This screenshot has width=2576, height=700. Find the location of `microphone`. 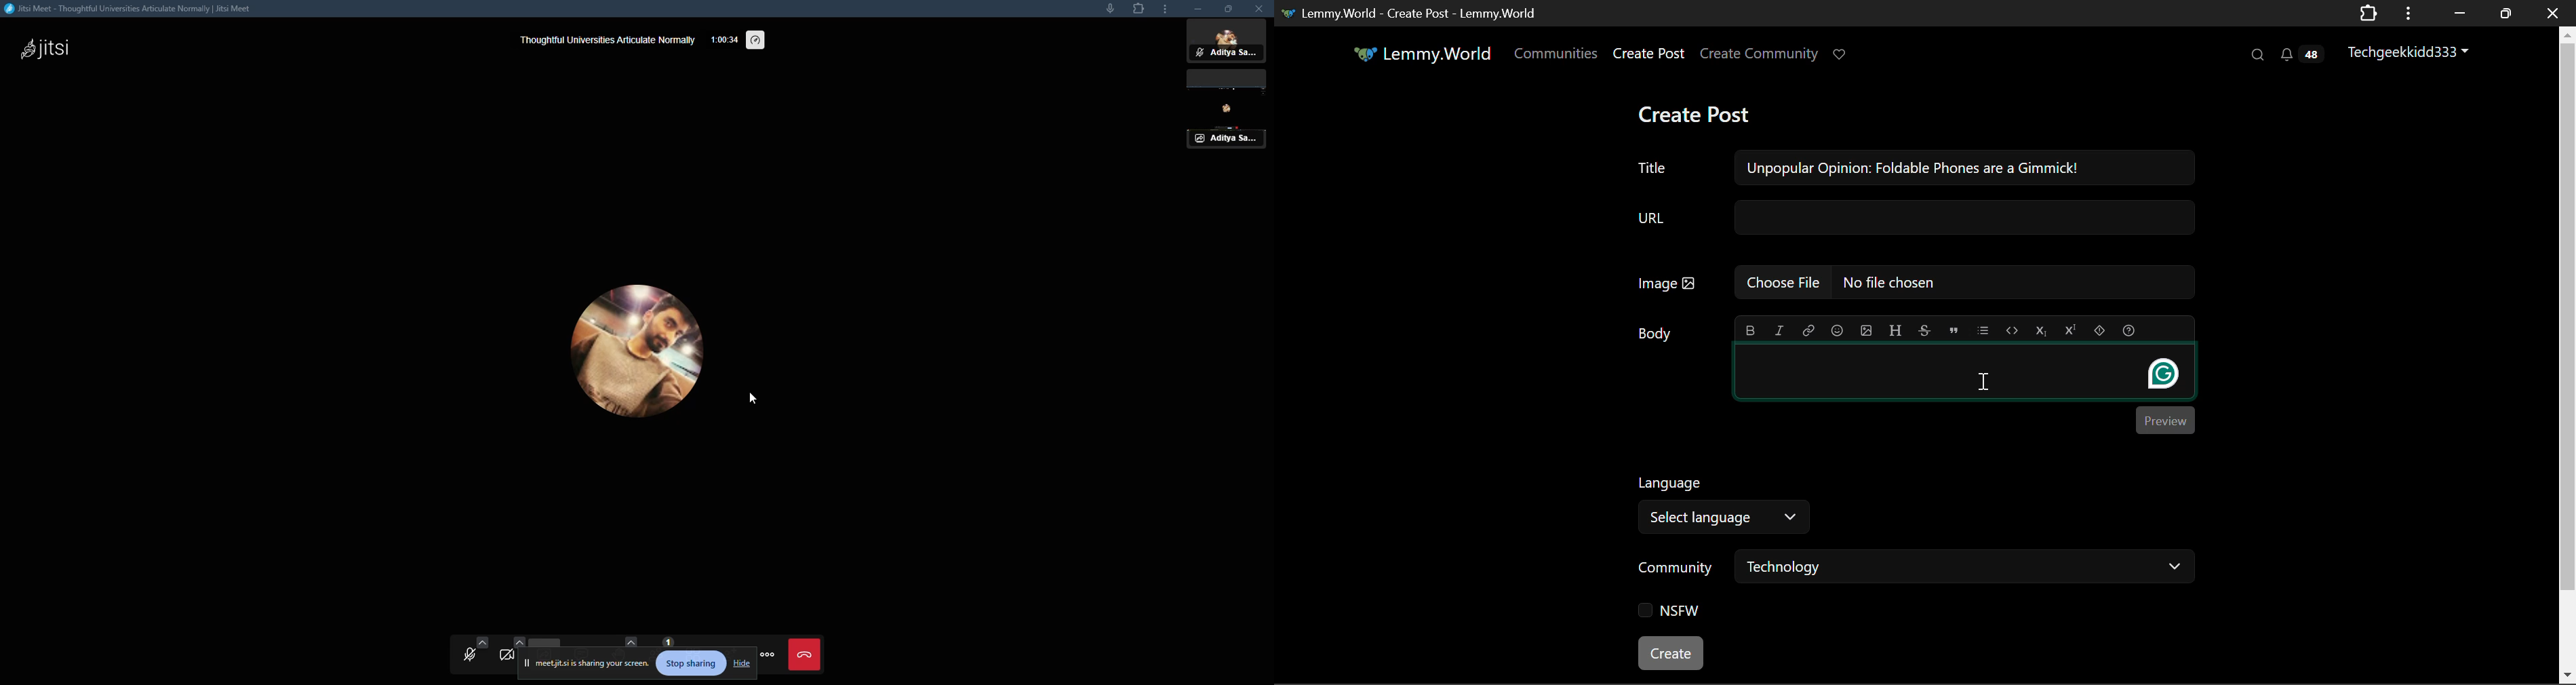

microphone is located at coordinates (1104, 11).